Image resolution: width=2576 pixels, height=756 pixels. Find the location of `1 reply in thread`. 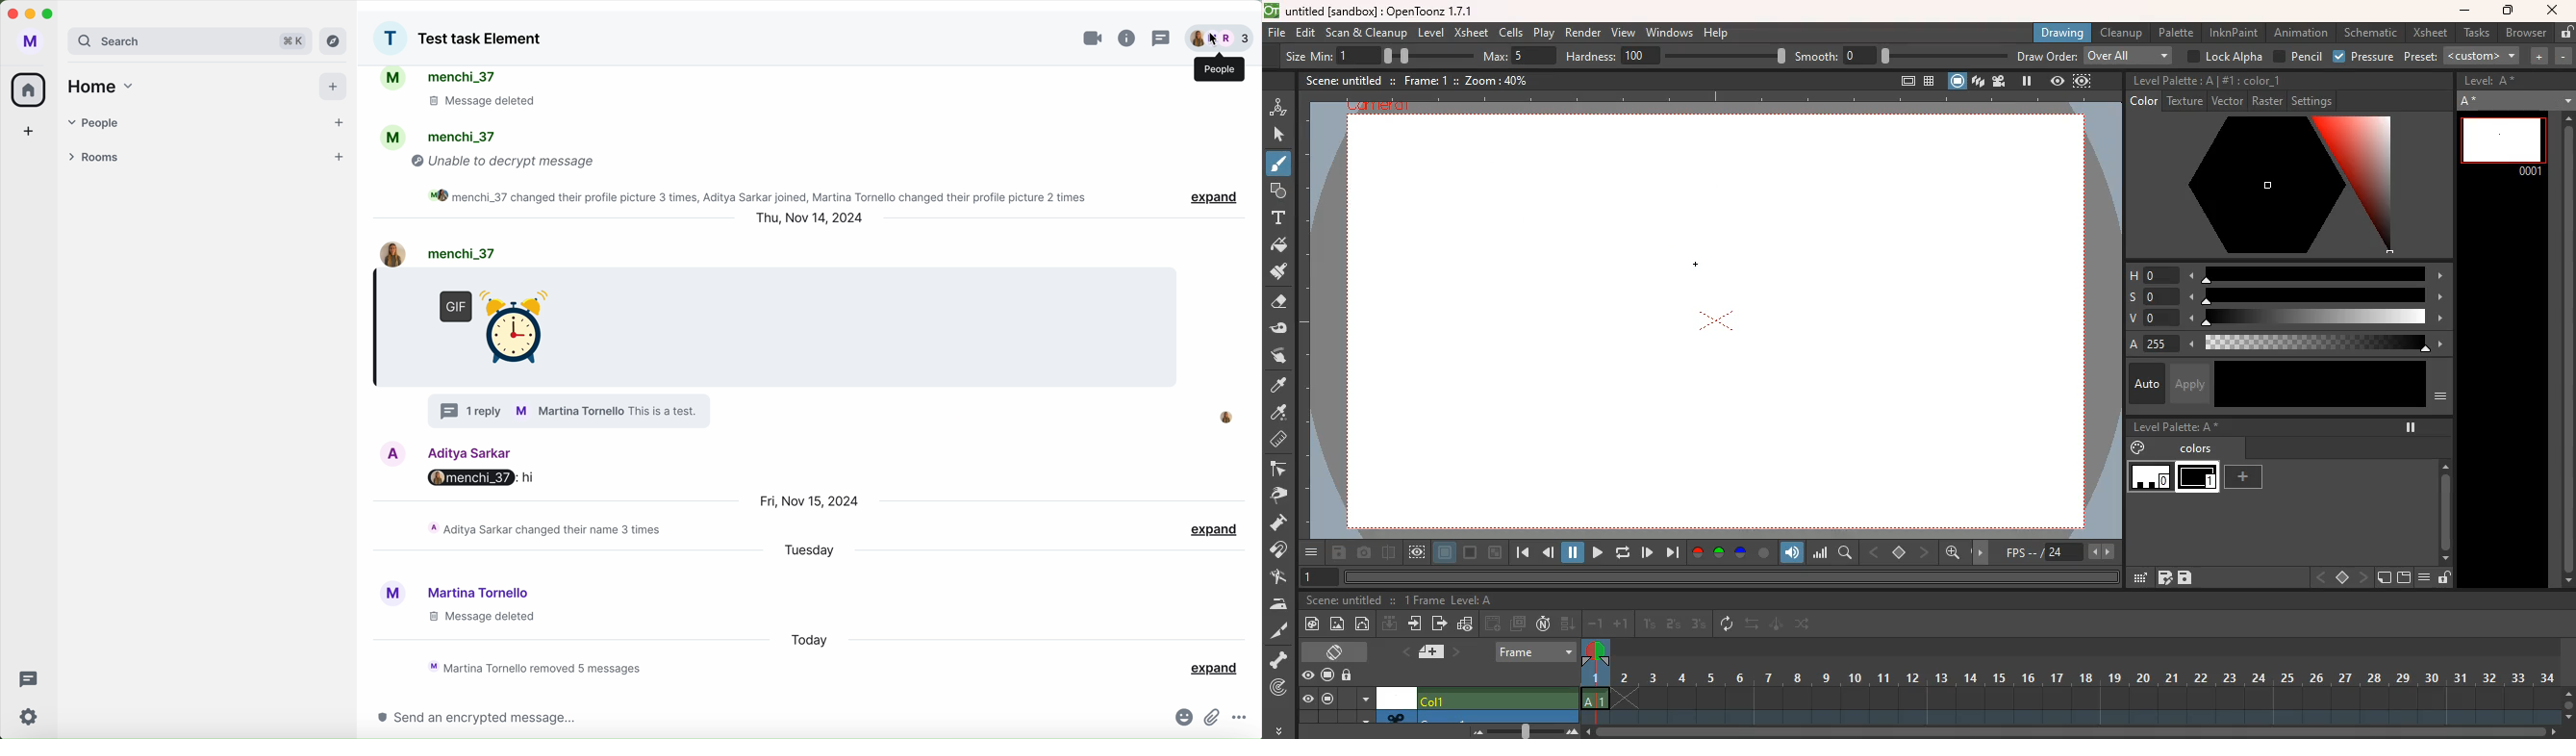

1 reply in thread is located at coordinates (467, 411).